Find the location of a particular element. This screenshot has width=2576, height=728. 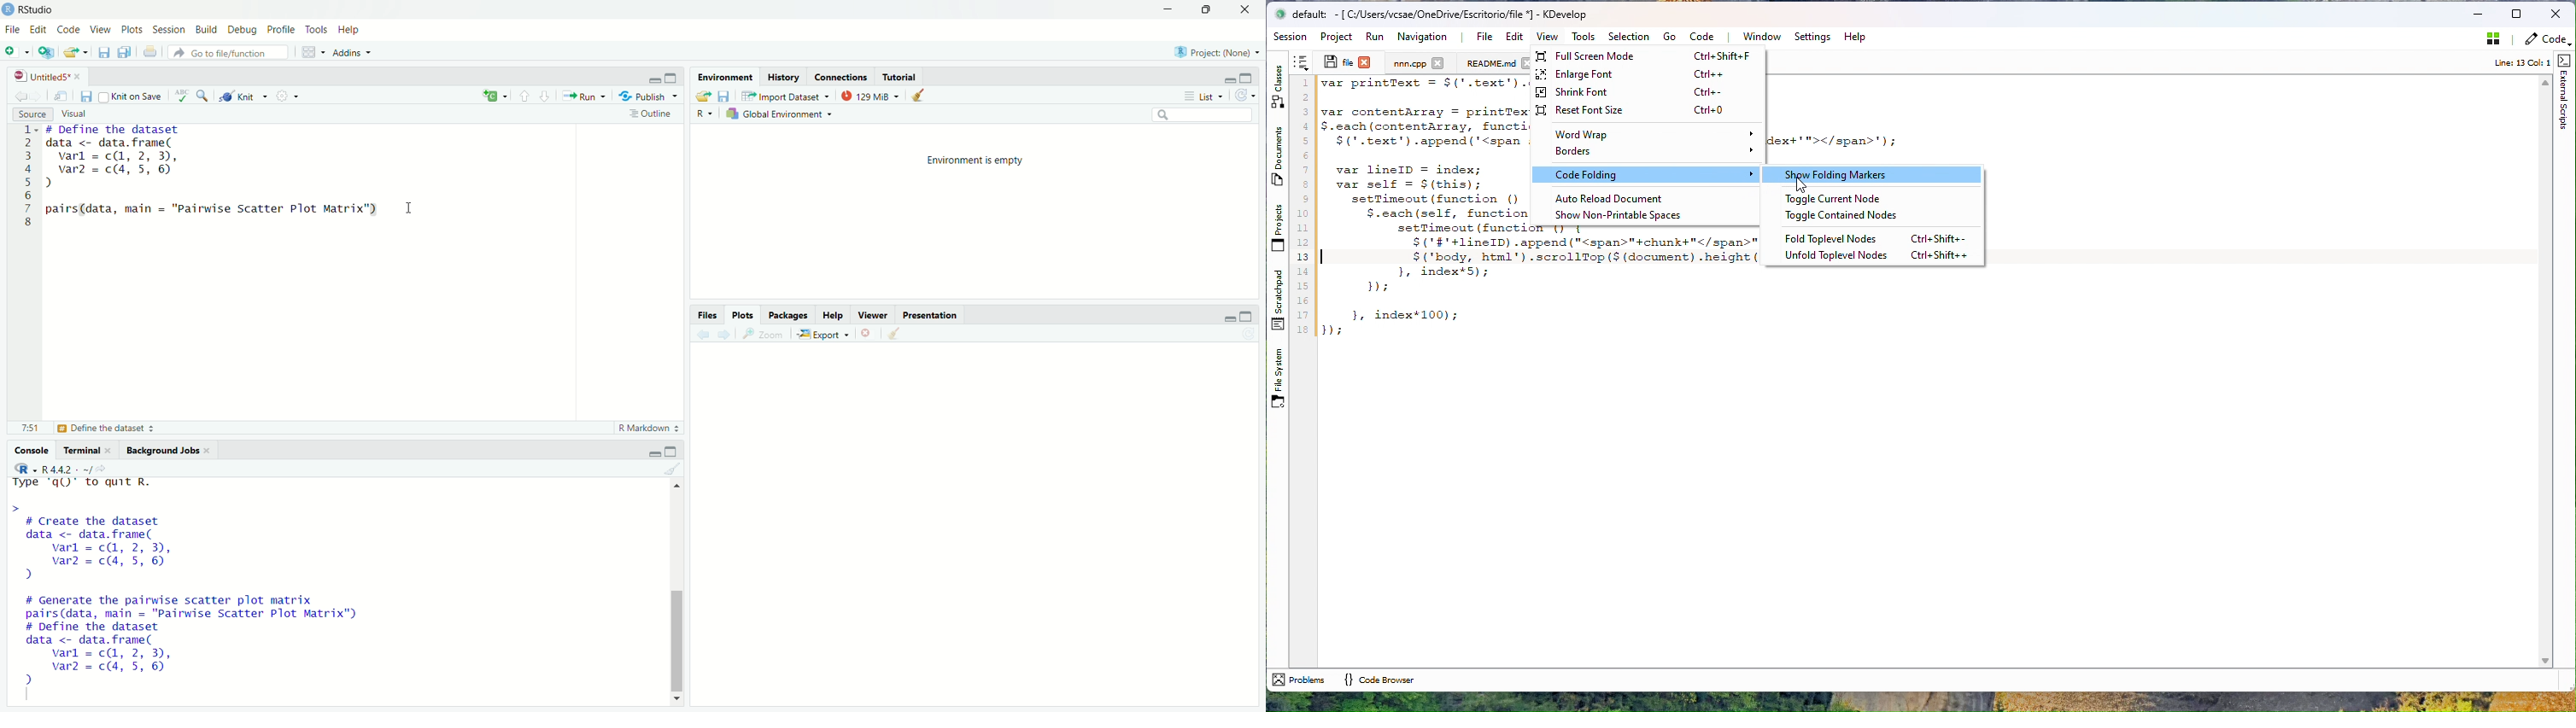

# DeTine the dataset
data <- data.frame(
varl = c(1, 2, 3),
var = c(4, 5, 6)
)
pairs(data, main = "Pairwise Scatter Plot Matrix") is located at coordinates (219, 186).